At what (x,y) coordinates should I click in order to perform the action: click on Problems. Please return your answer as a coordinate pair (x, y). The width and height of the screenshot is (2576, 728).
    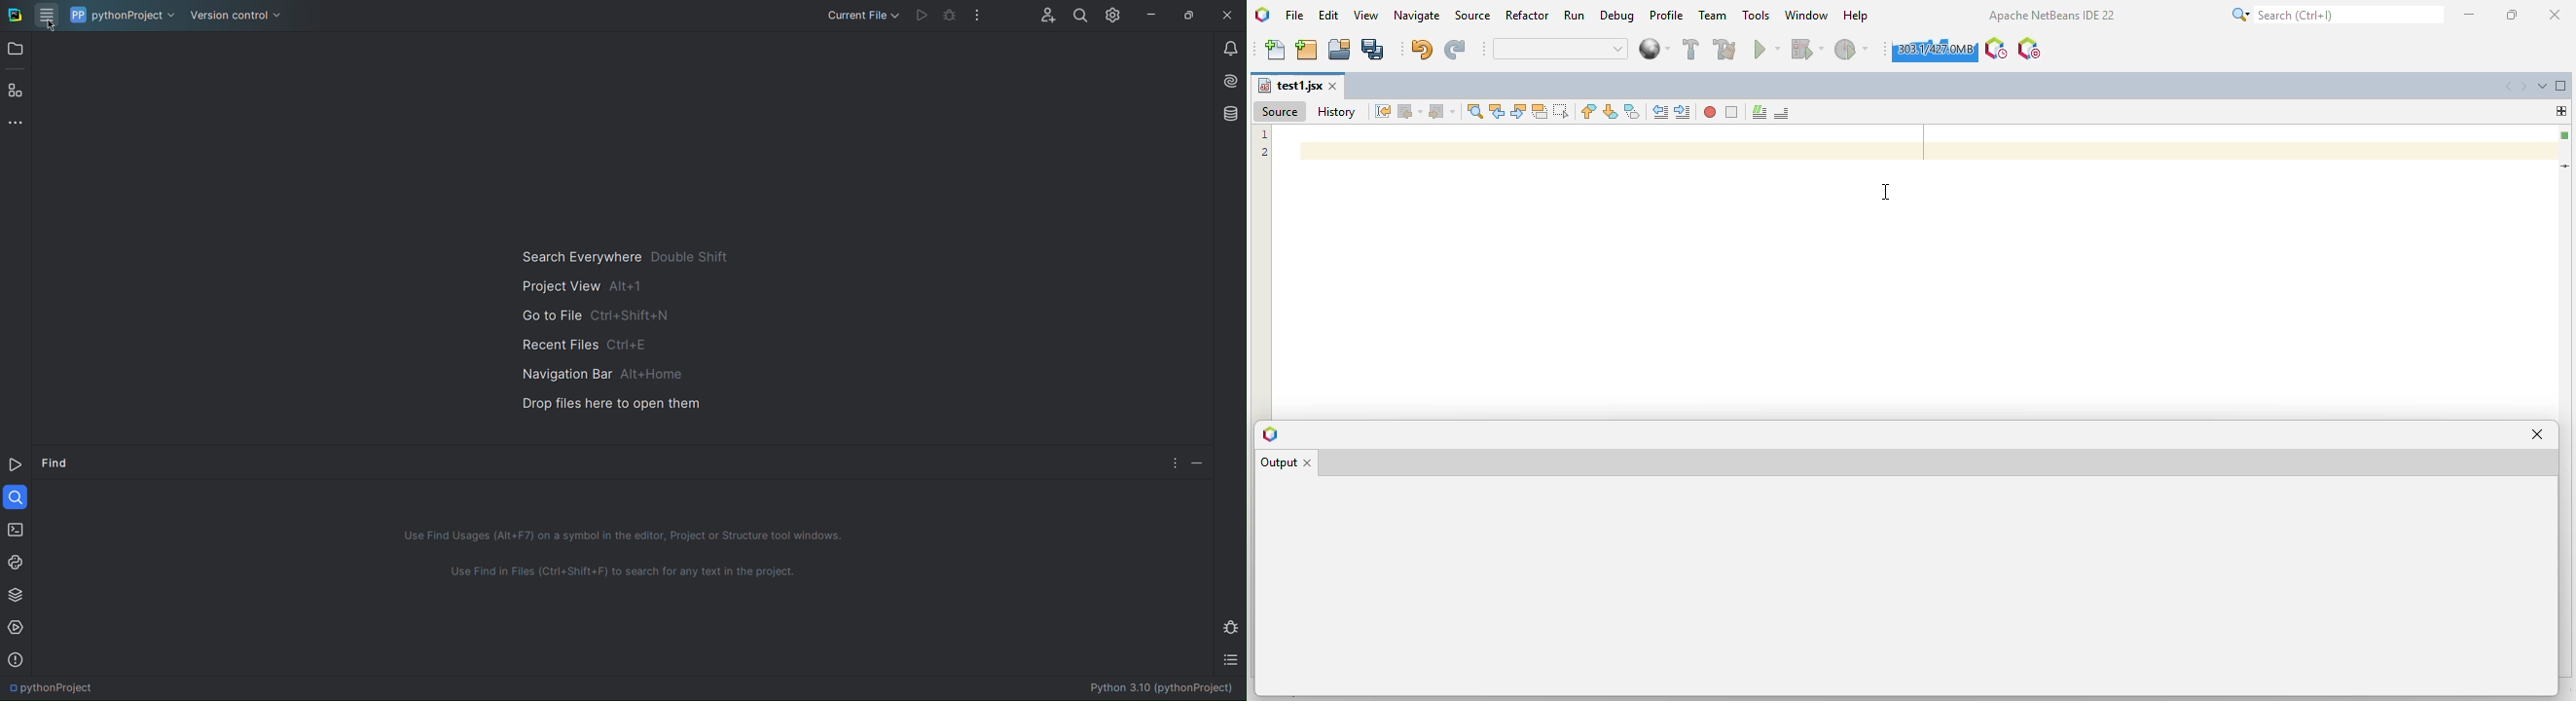
    Looking at the image, I should click on (15, 659).